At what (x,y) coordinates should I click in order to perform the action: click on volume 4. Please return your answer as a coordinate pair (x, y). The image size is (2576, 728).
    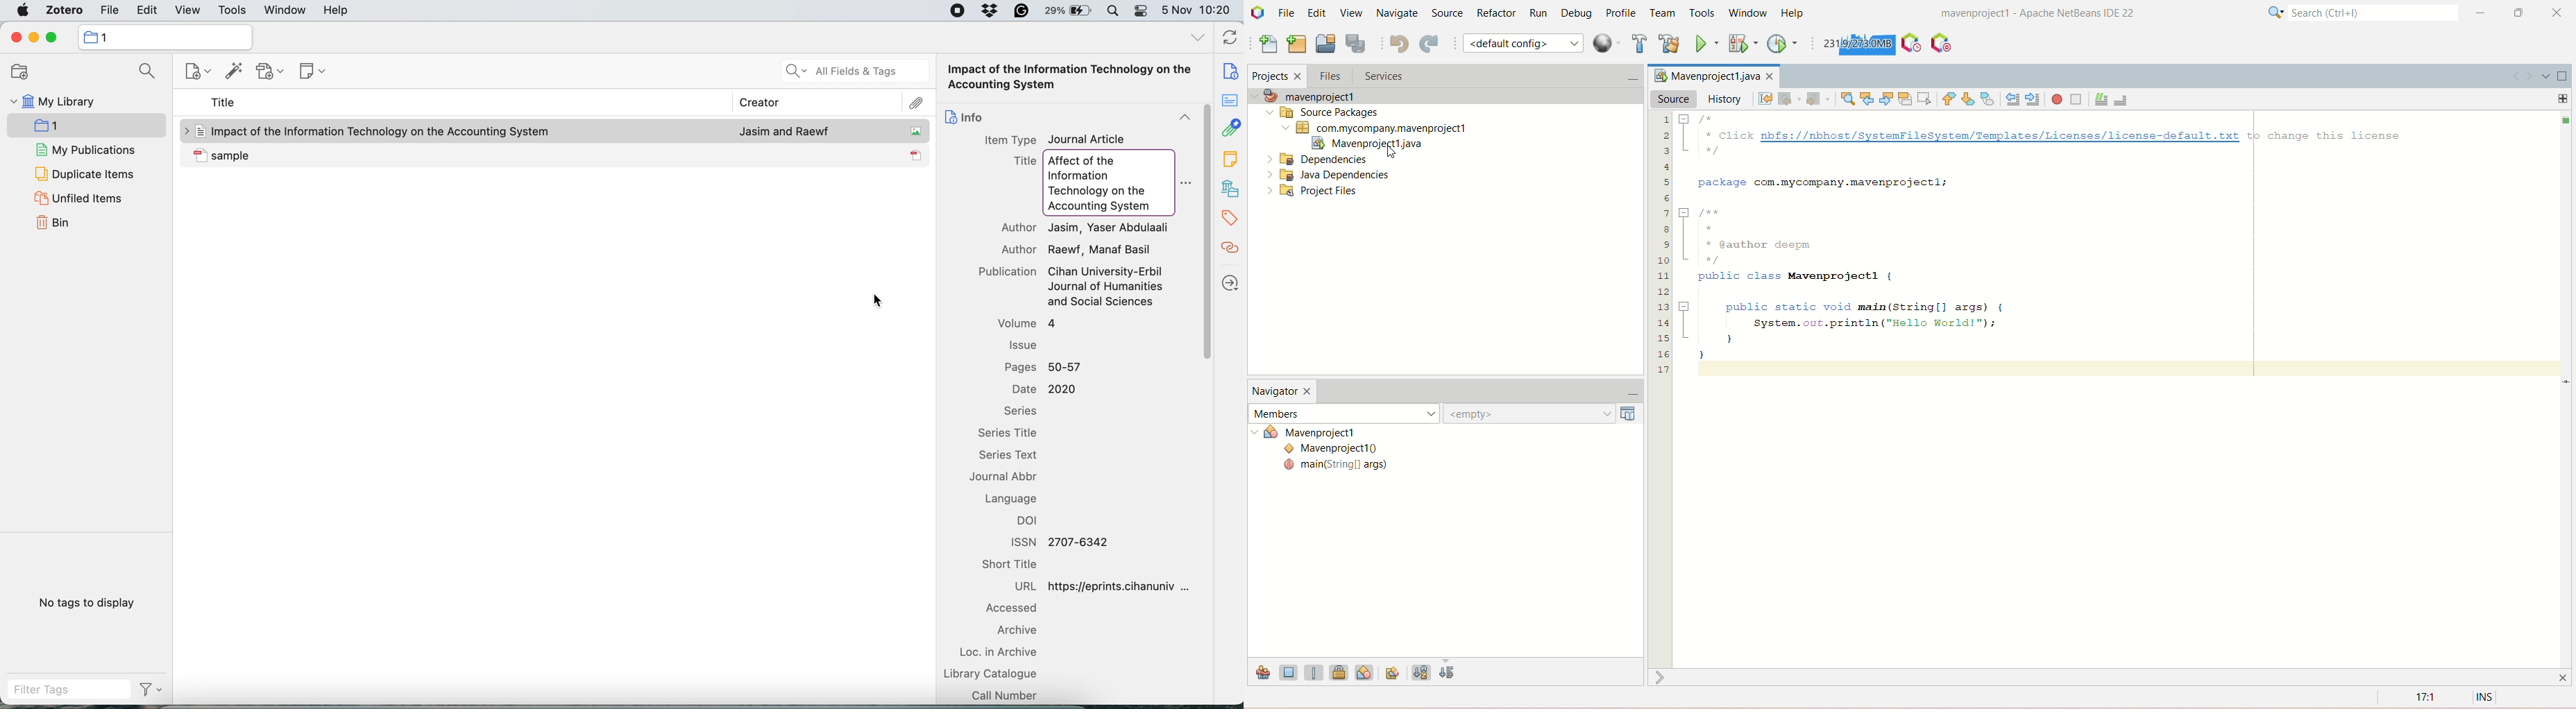
    Looking at the image, I should click on (1029, 323).